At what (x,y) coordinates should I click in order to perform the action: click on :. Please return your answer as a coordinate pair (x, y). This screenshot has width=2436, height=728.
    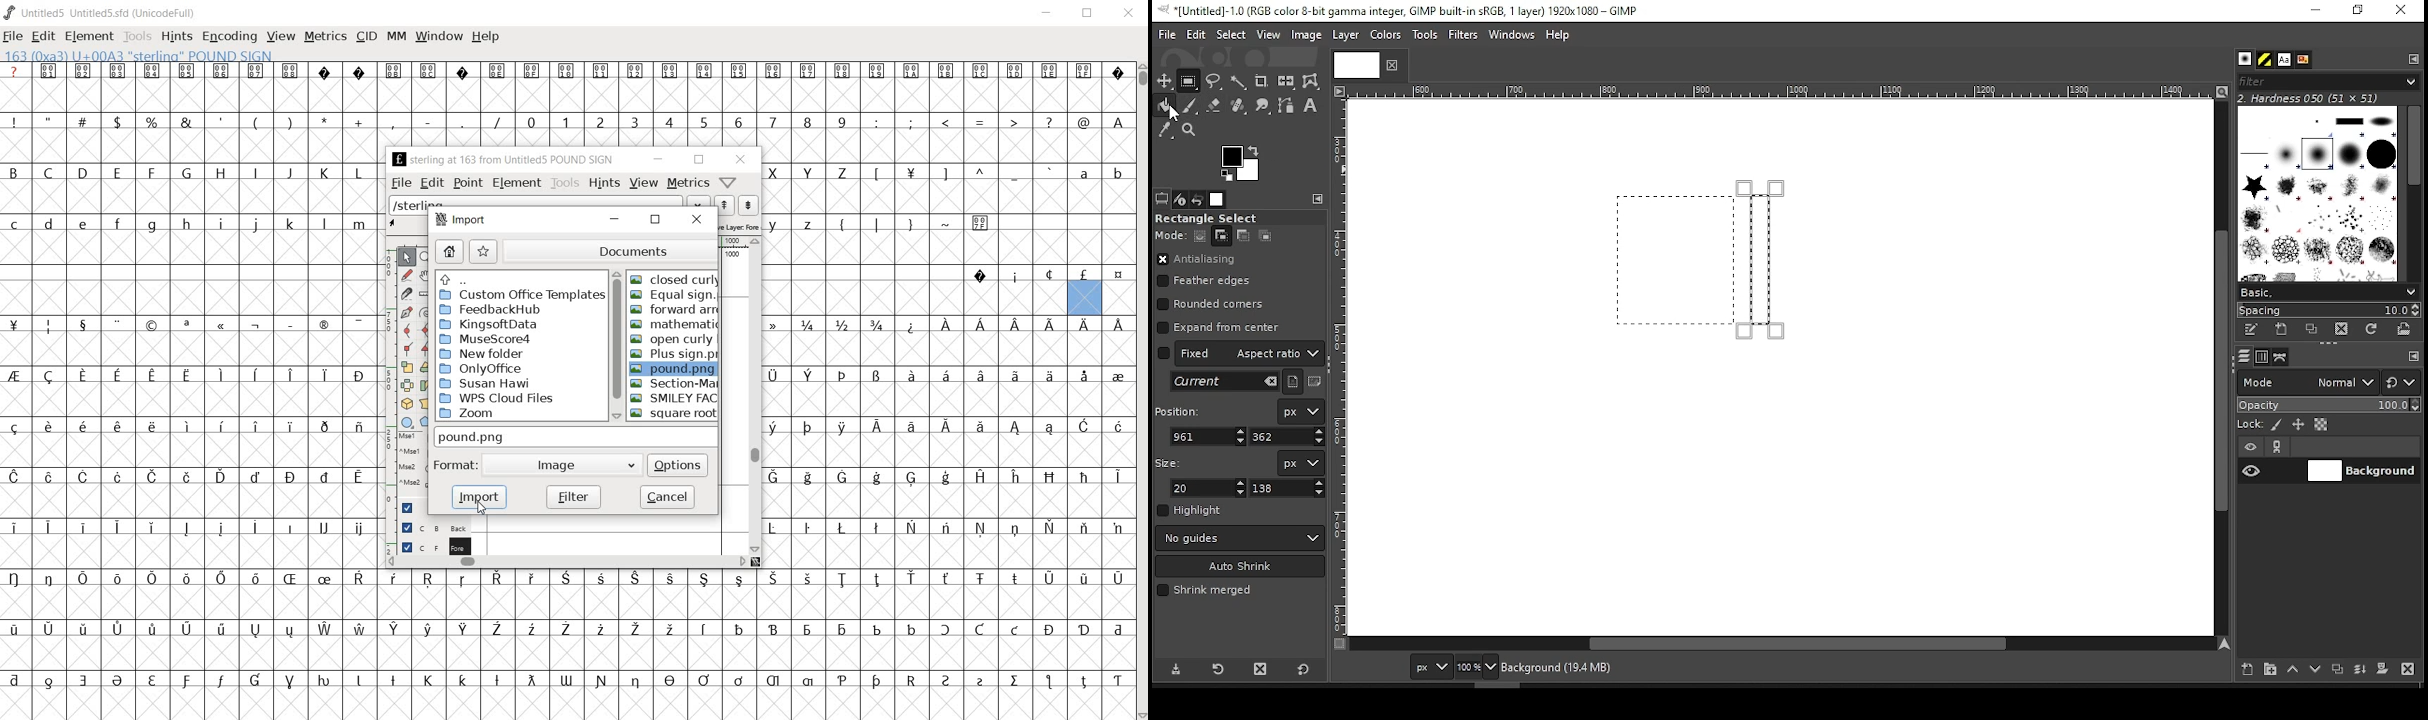
    Looking at the image, I should click on (875, 121).